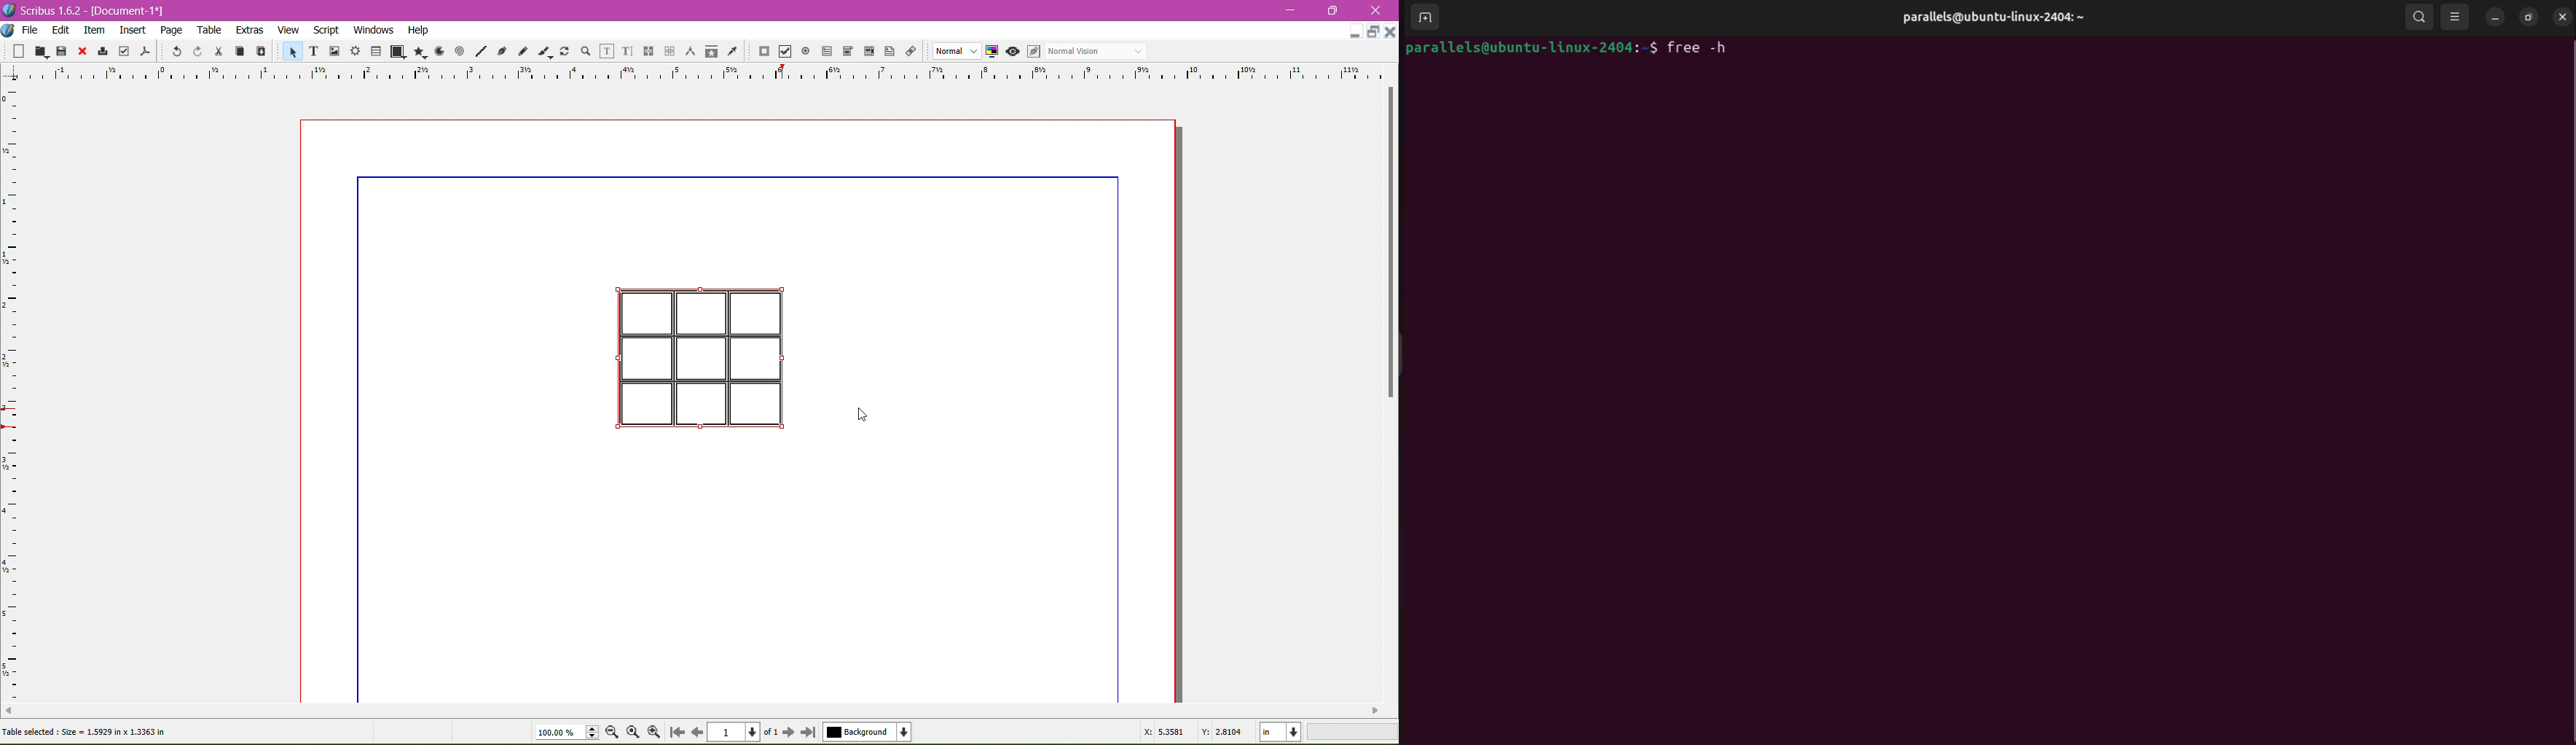 This screenshot has width=2576, height=756. I want to click on Preview Mode, so click(1012, 51).